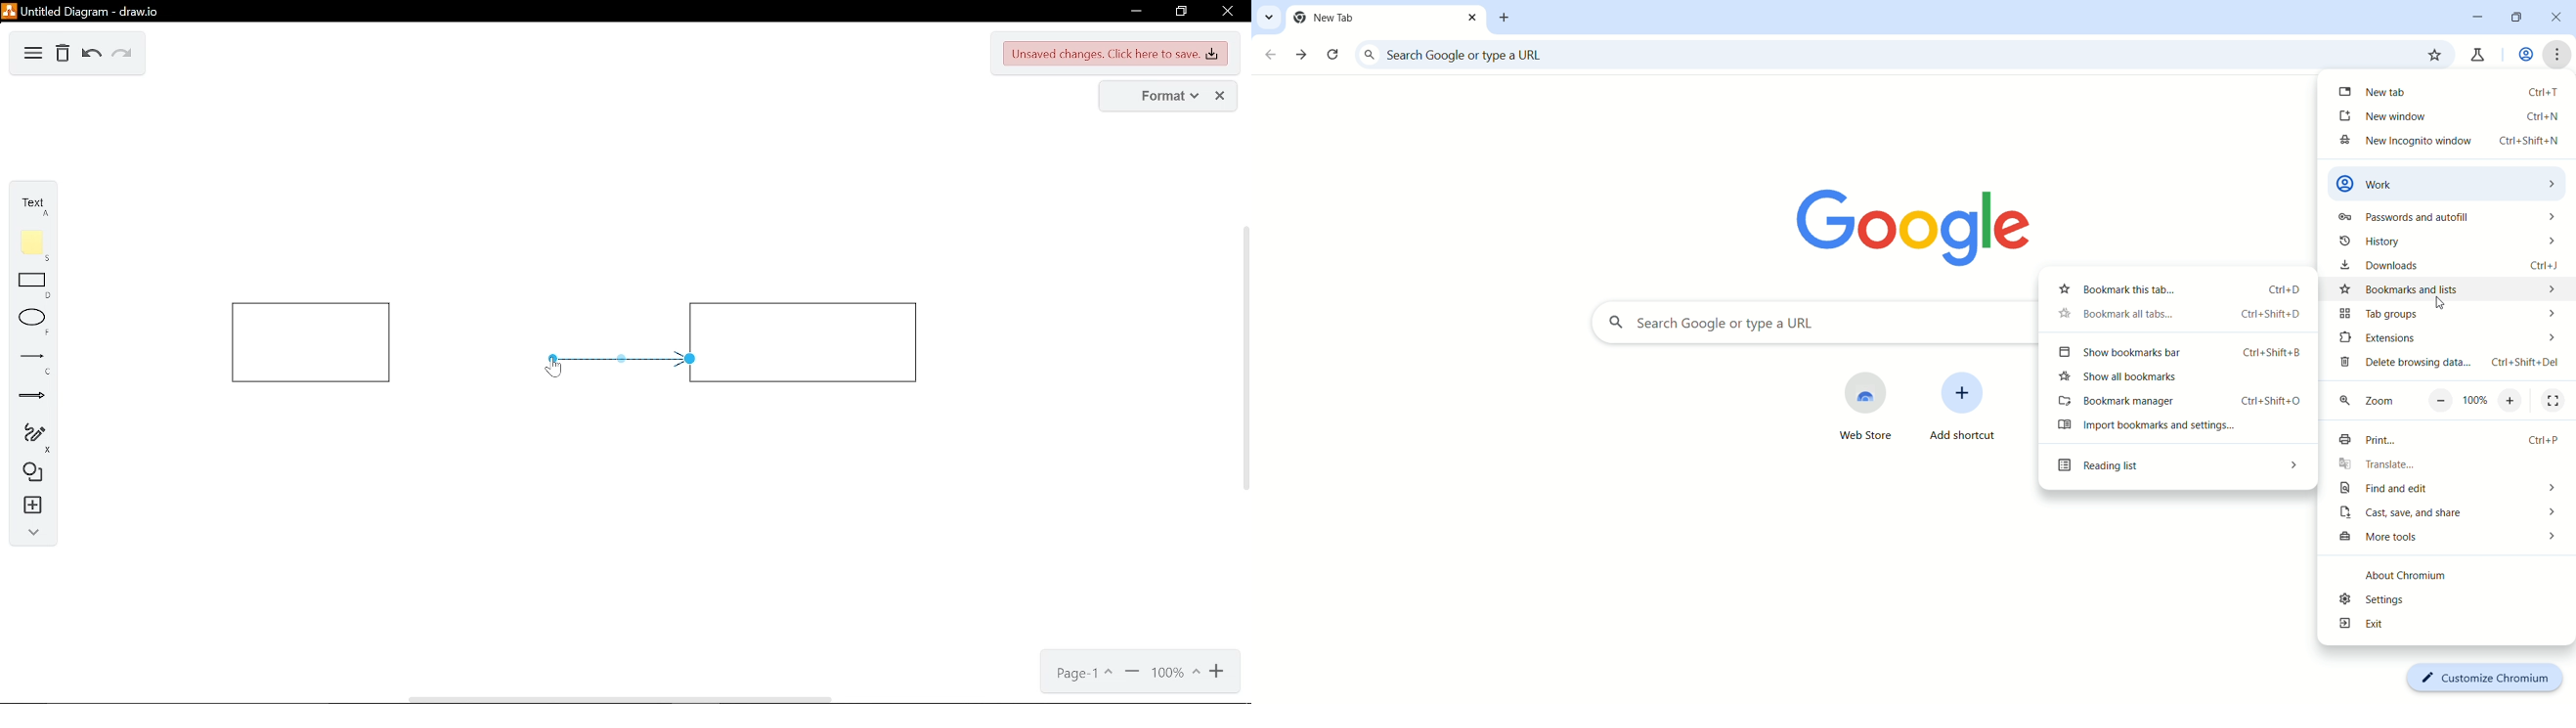  Describe the element at coordinates (2444, 442) in the screenshot. I see `print` at that location.